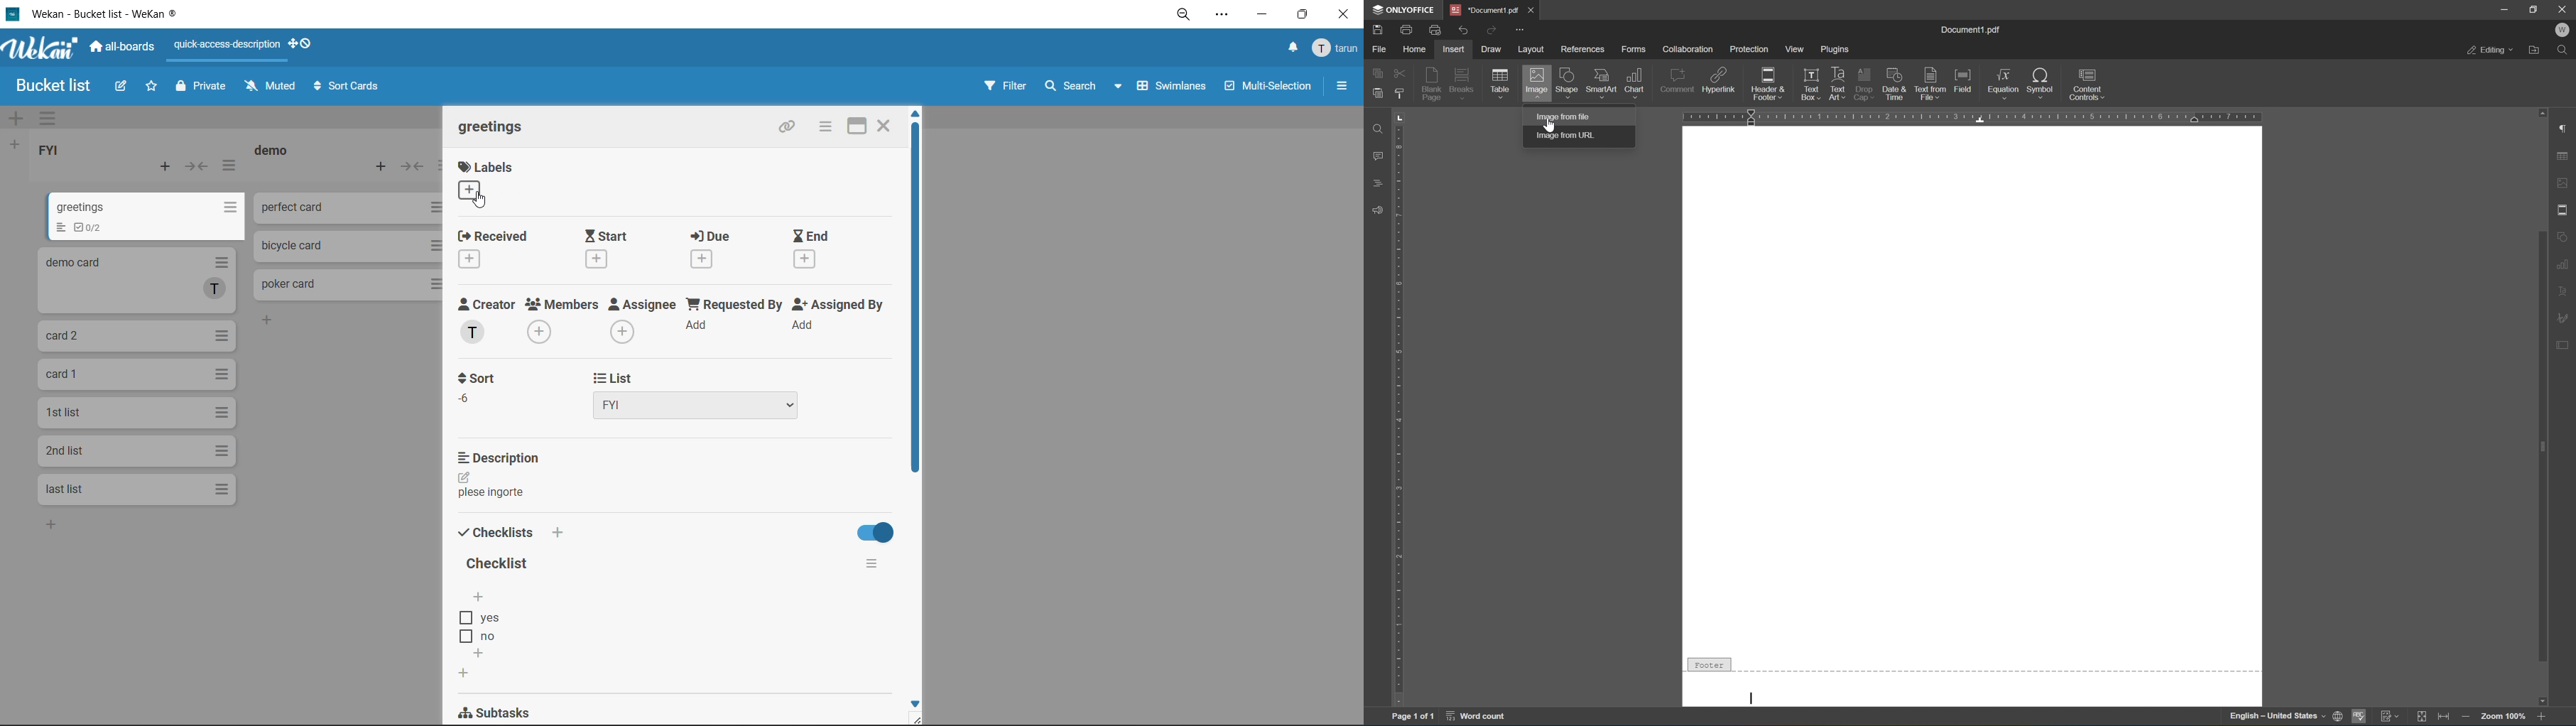 Image resolution: width=2576 pixels, height=728 pixels. Describe the element at coordinates (871, 532) in the screenshot. I see `hide finished checklist` at that location.